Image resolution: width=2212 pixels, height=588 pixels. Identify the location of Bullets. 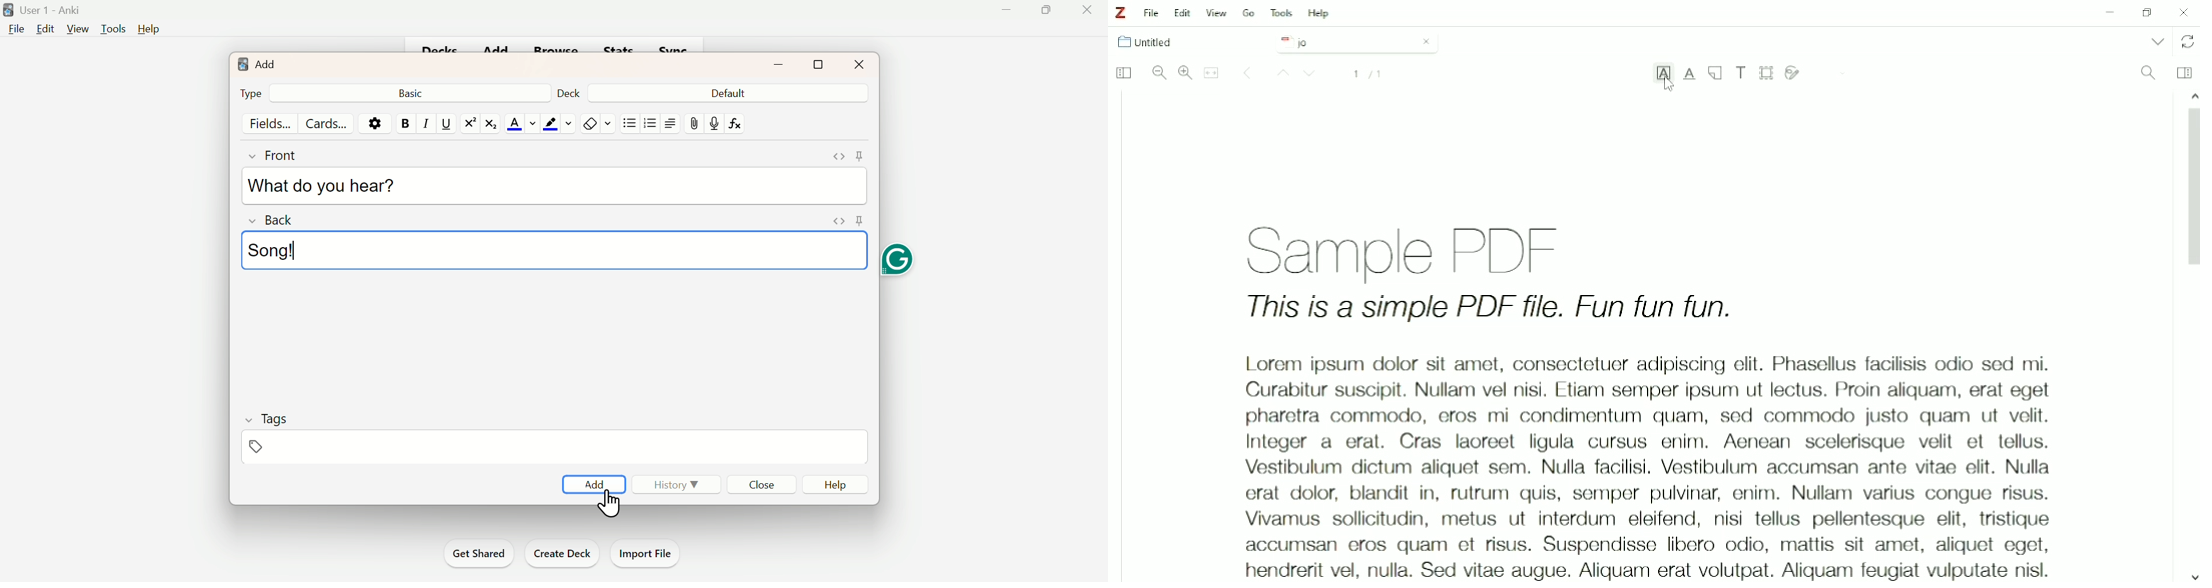
(650, 125).